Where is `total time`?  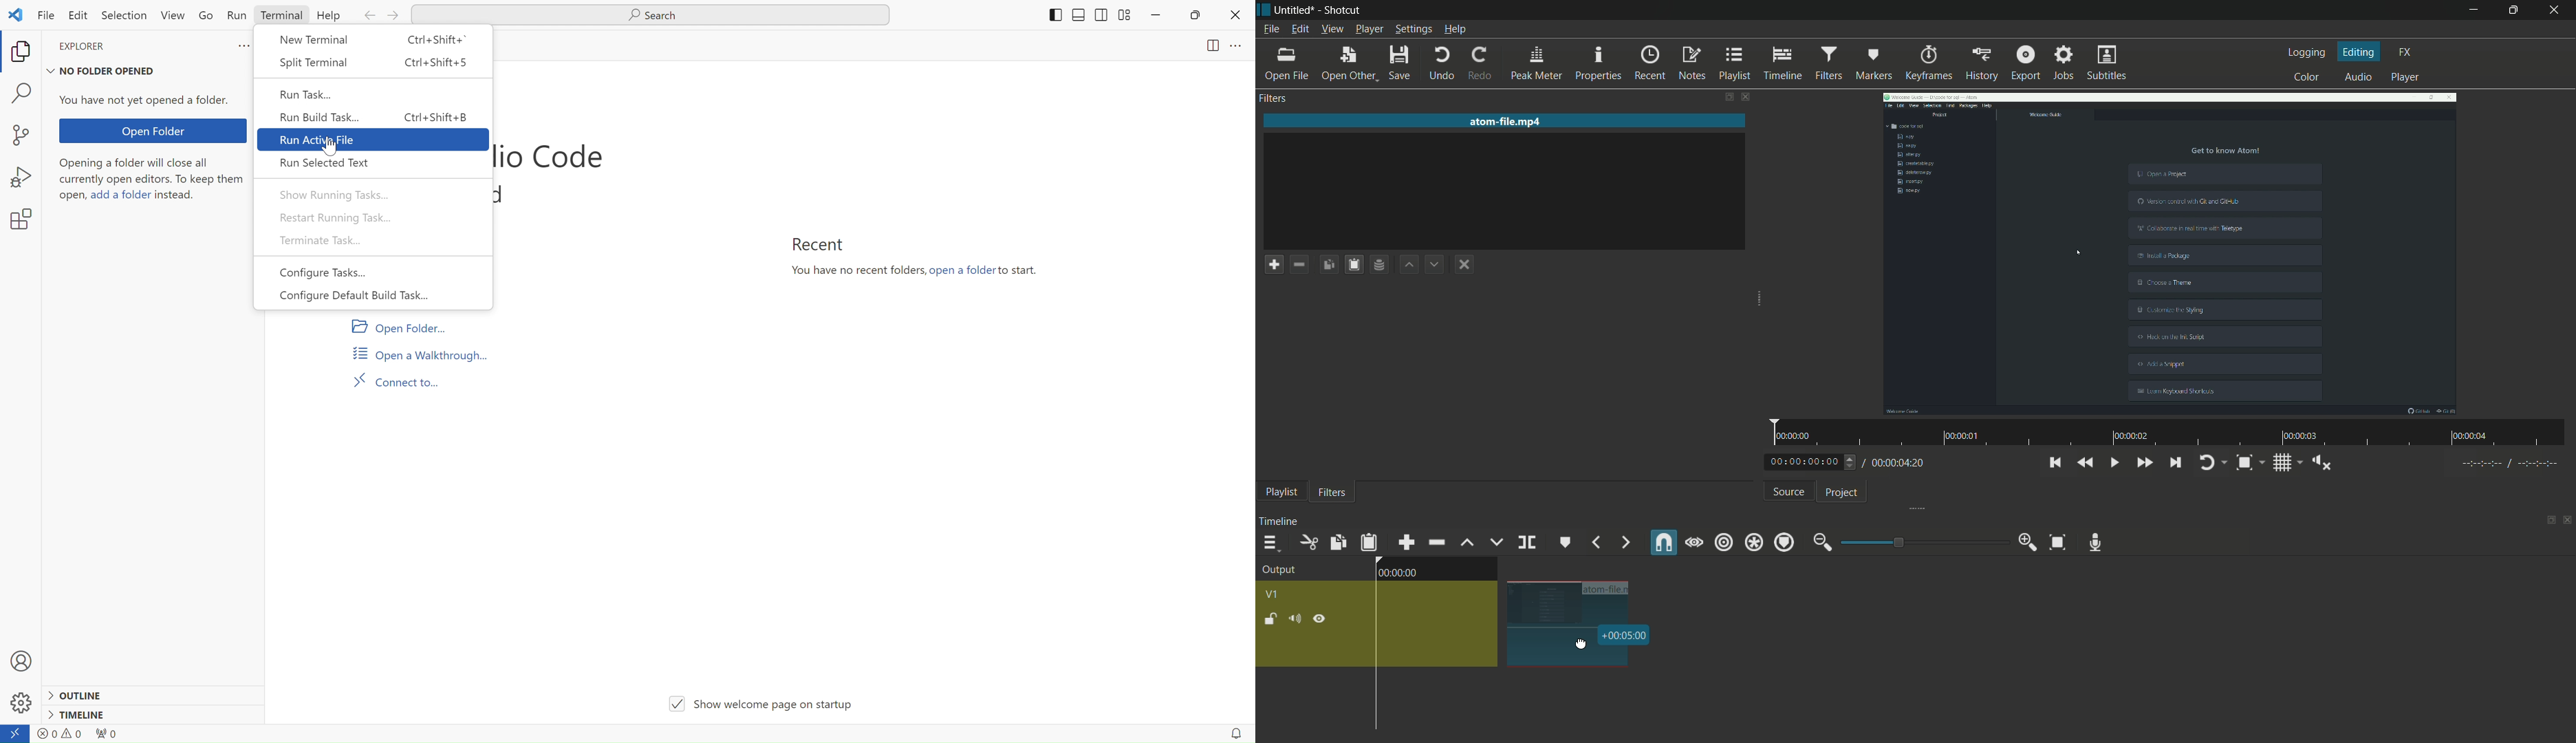 total time is located at coordinates (1901, 464).